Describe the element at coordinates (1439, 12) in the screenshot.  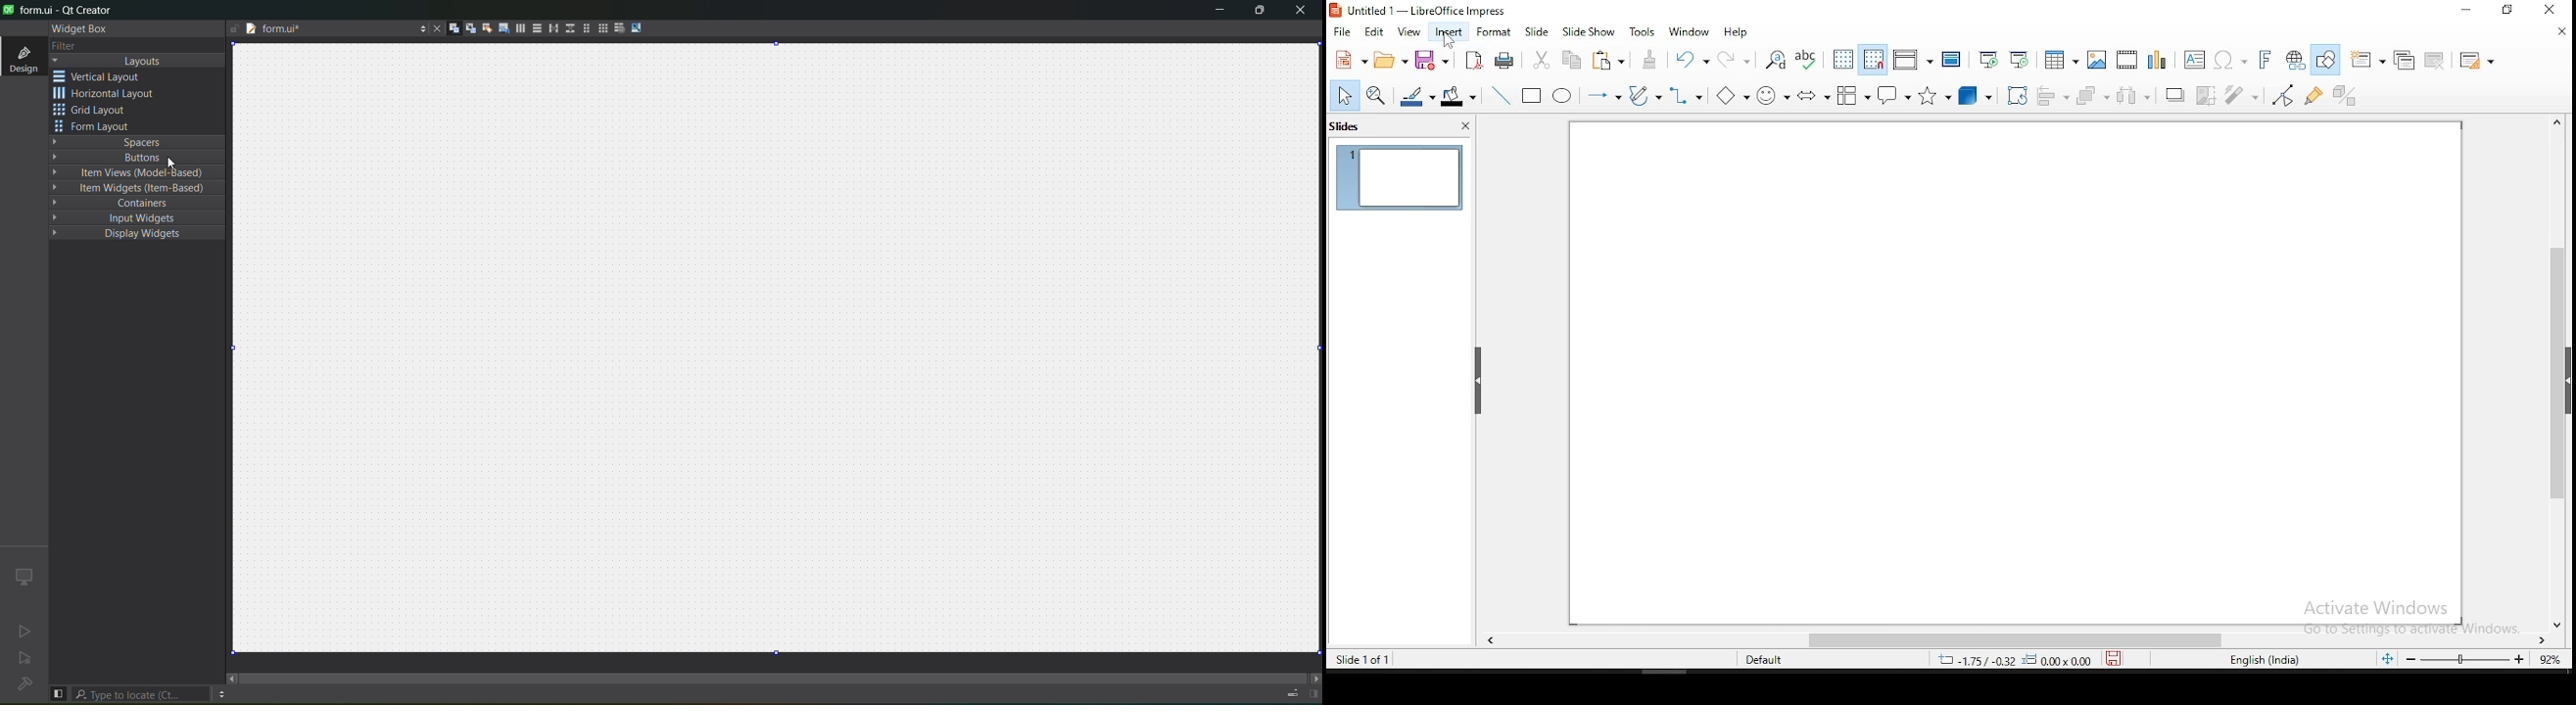
I see `icon and filename` at that location.